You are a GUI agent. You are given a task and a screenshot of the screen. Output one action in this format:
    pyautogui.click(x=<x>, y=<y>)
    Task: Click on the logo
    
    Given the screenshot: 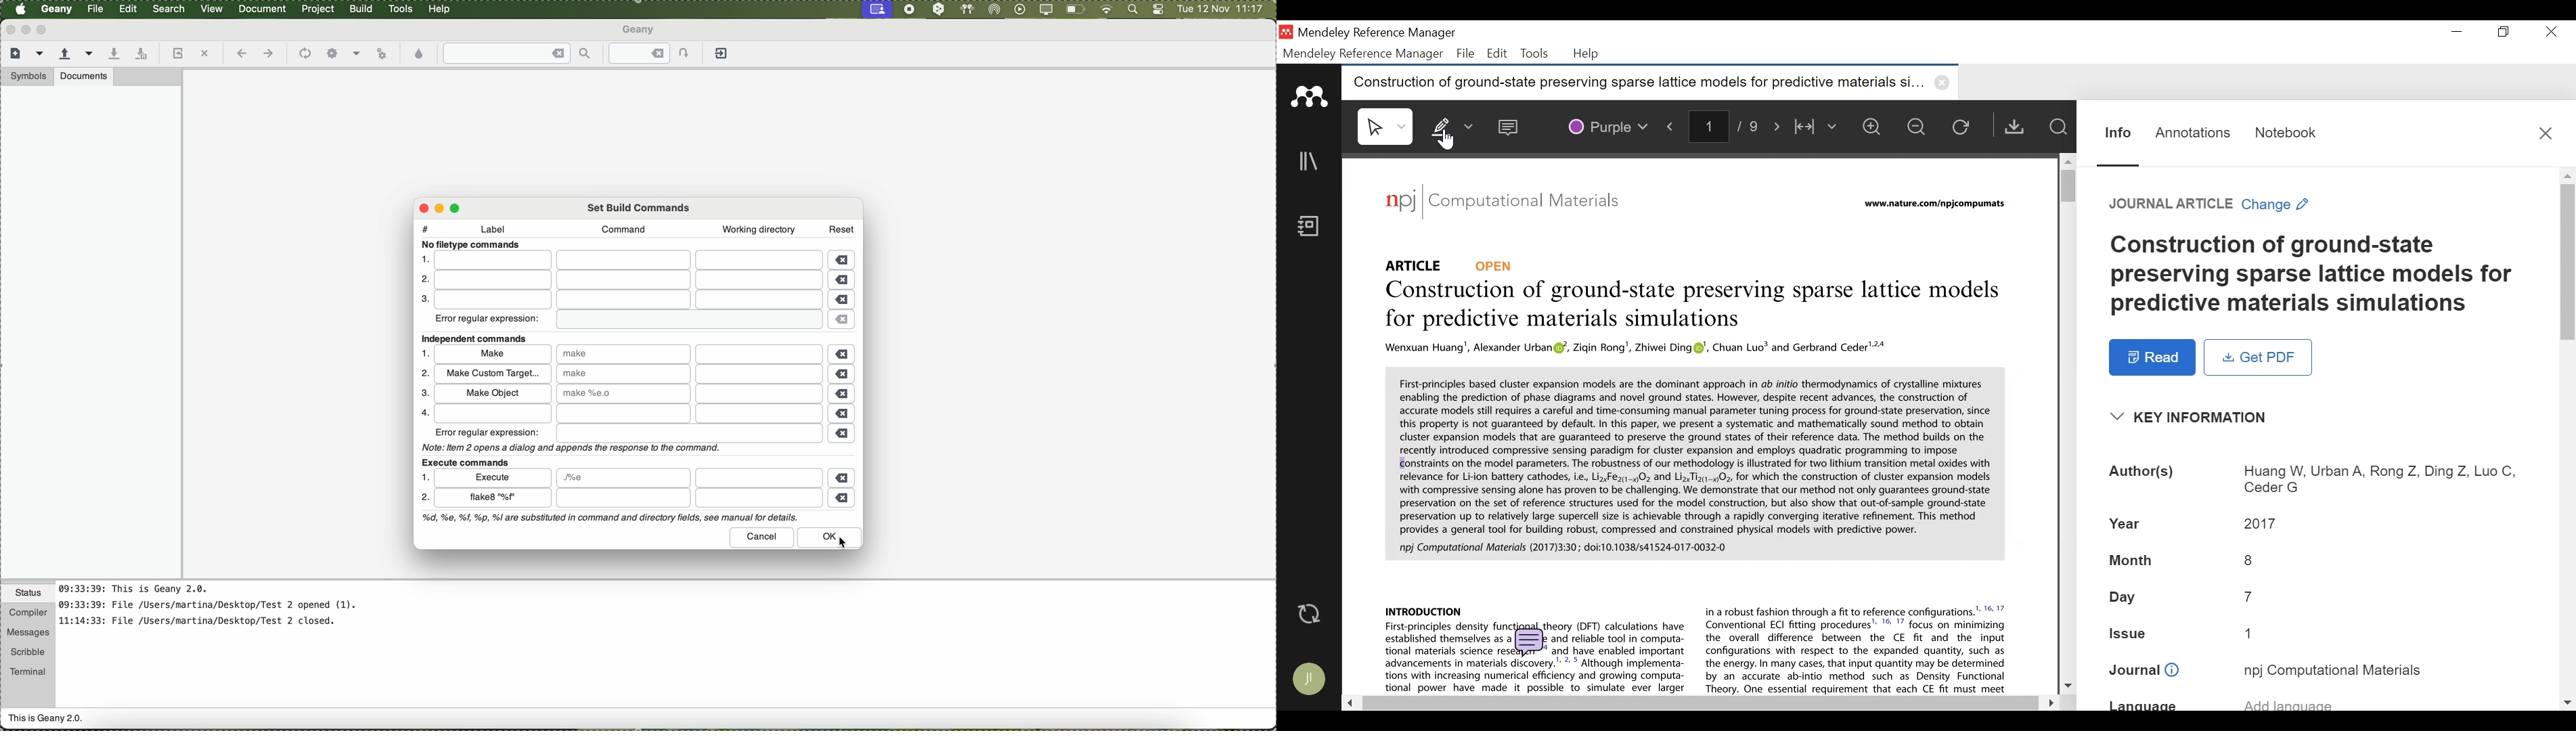 What is the action you would take?
    pyautogui.click(x=1400, y=200)
    